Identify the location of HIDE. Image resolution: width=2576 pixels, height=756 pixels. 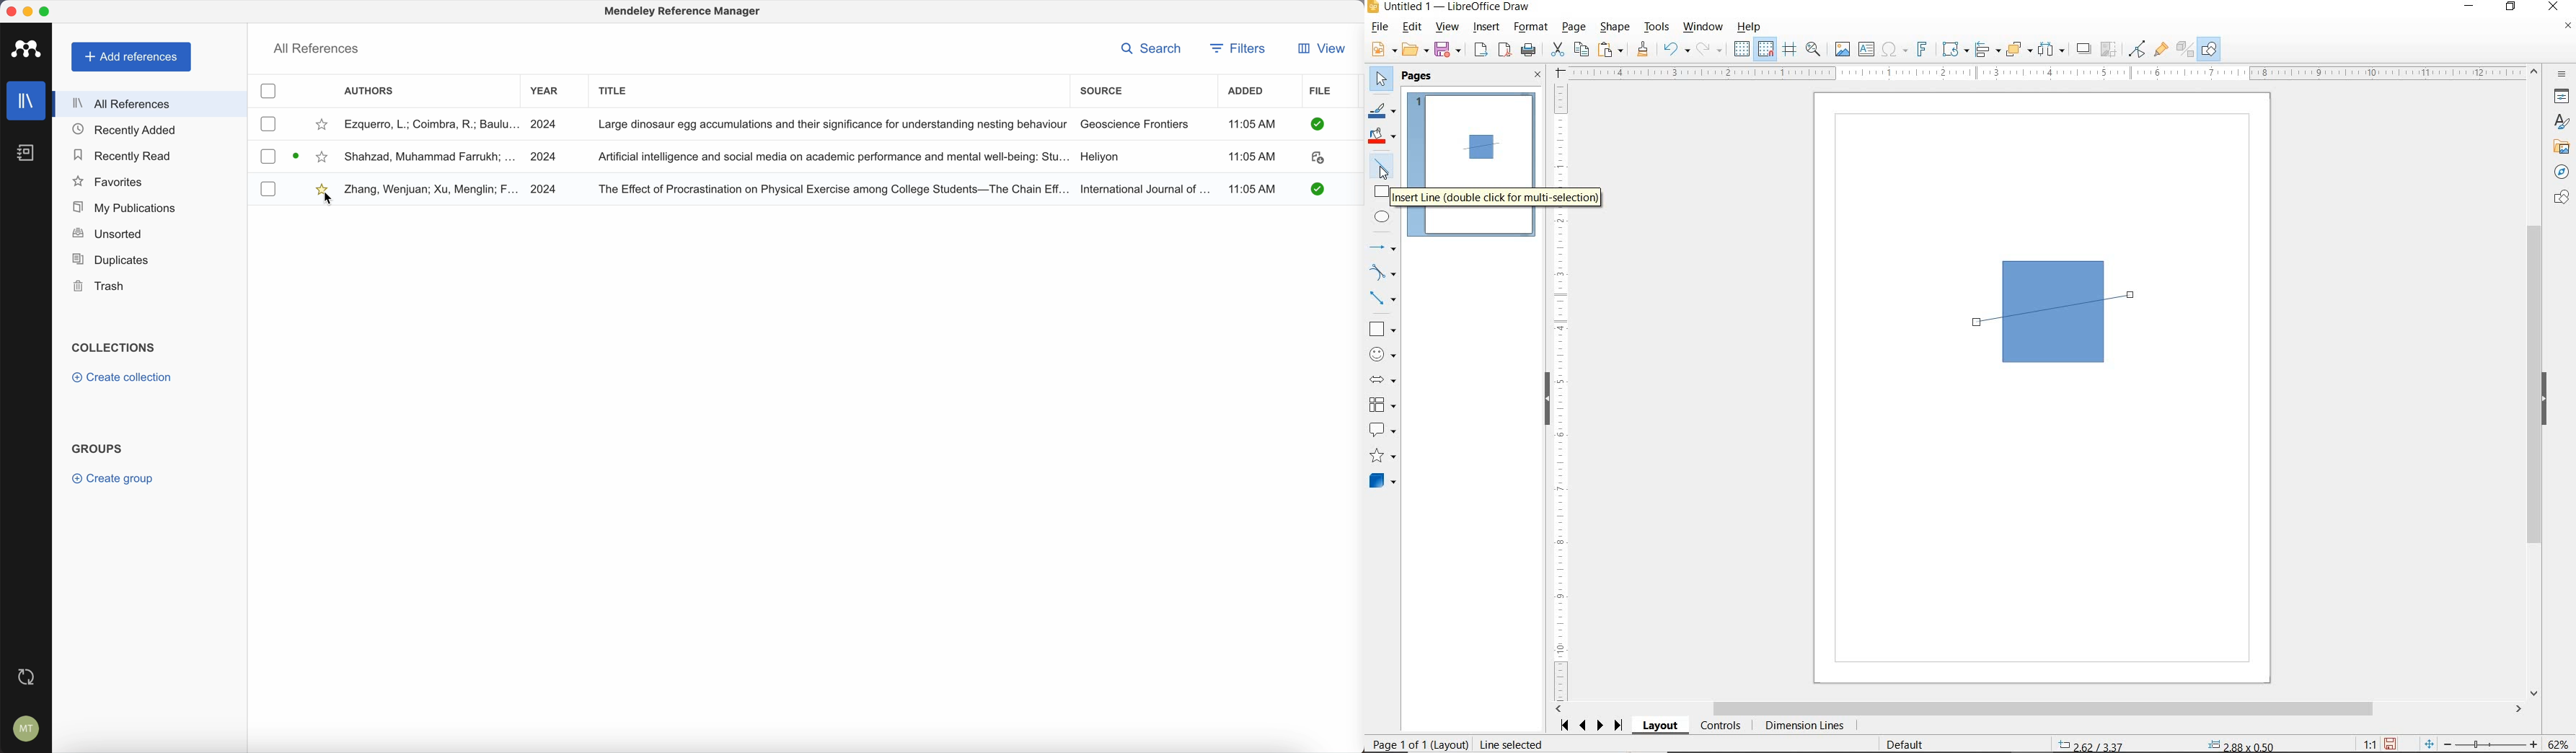
(2544, 400).